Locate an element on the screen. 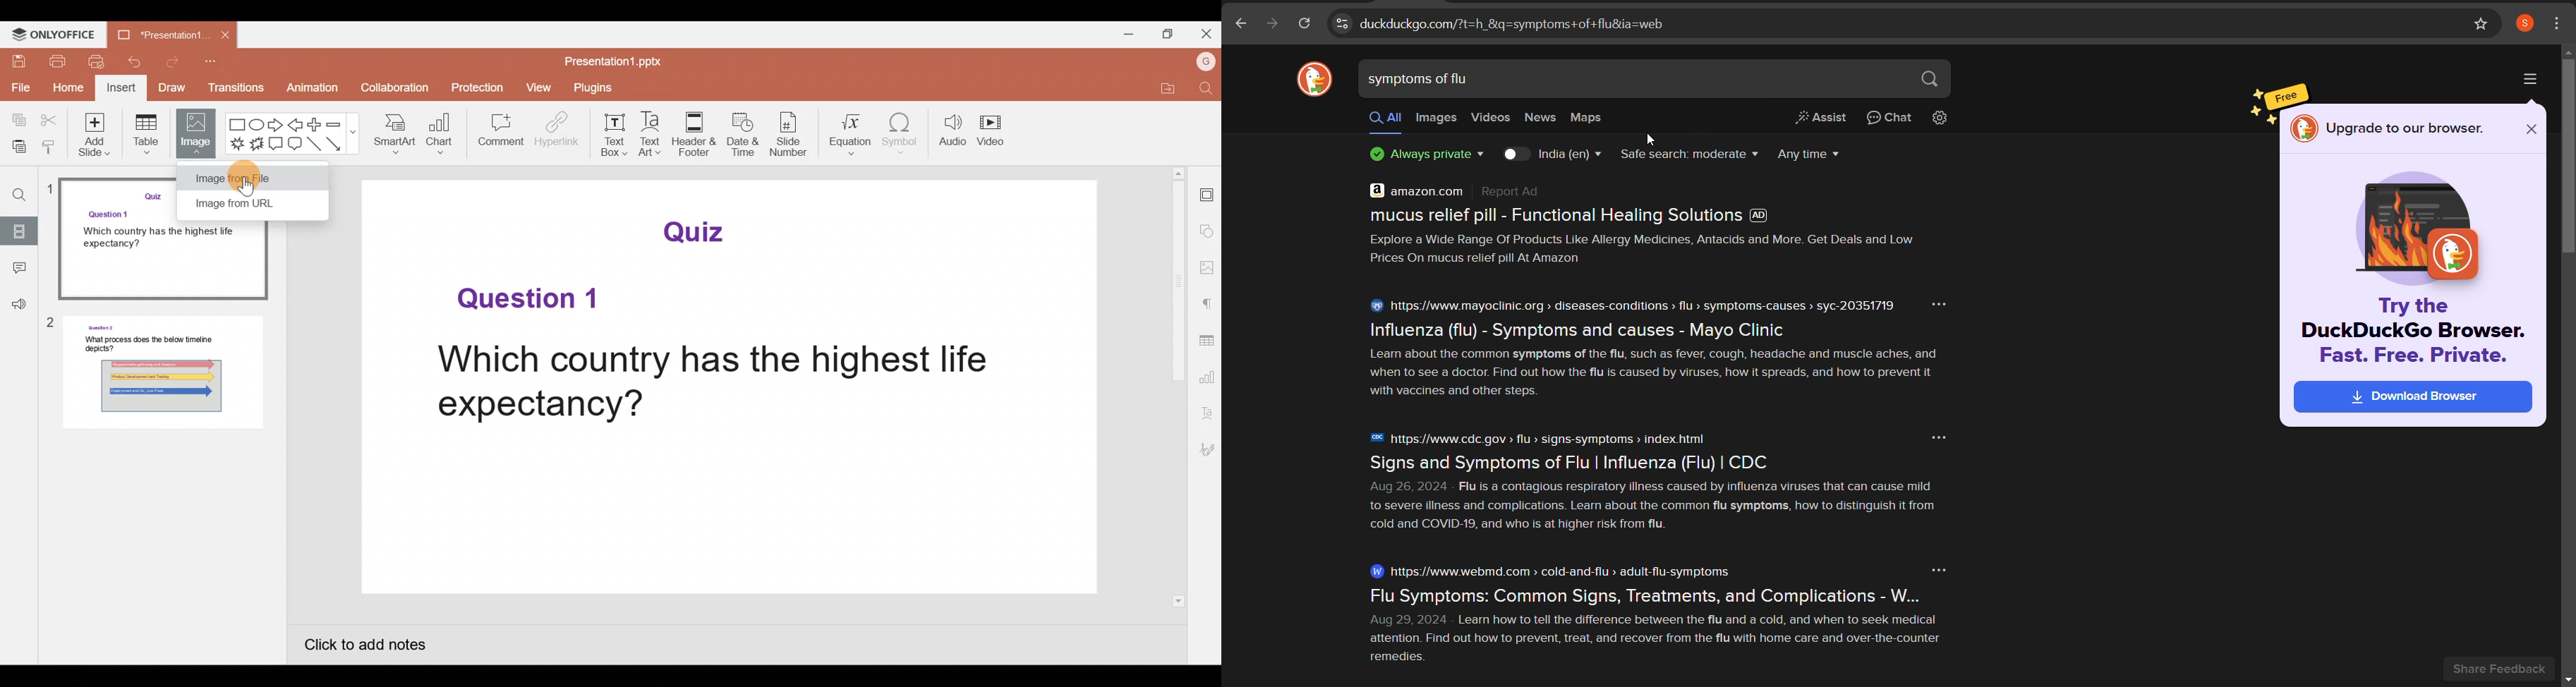  Account name is located at coordinates (1203, 62).